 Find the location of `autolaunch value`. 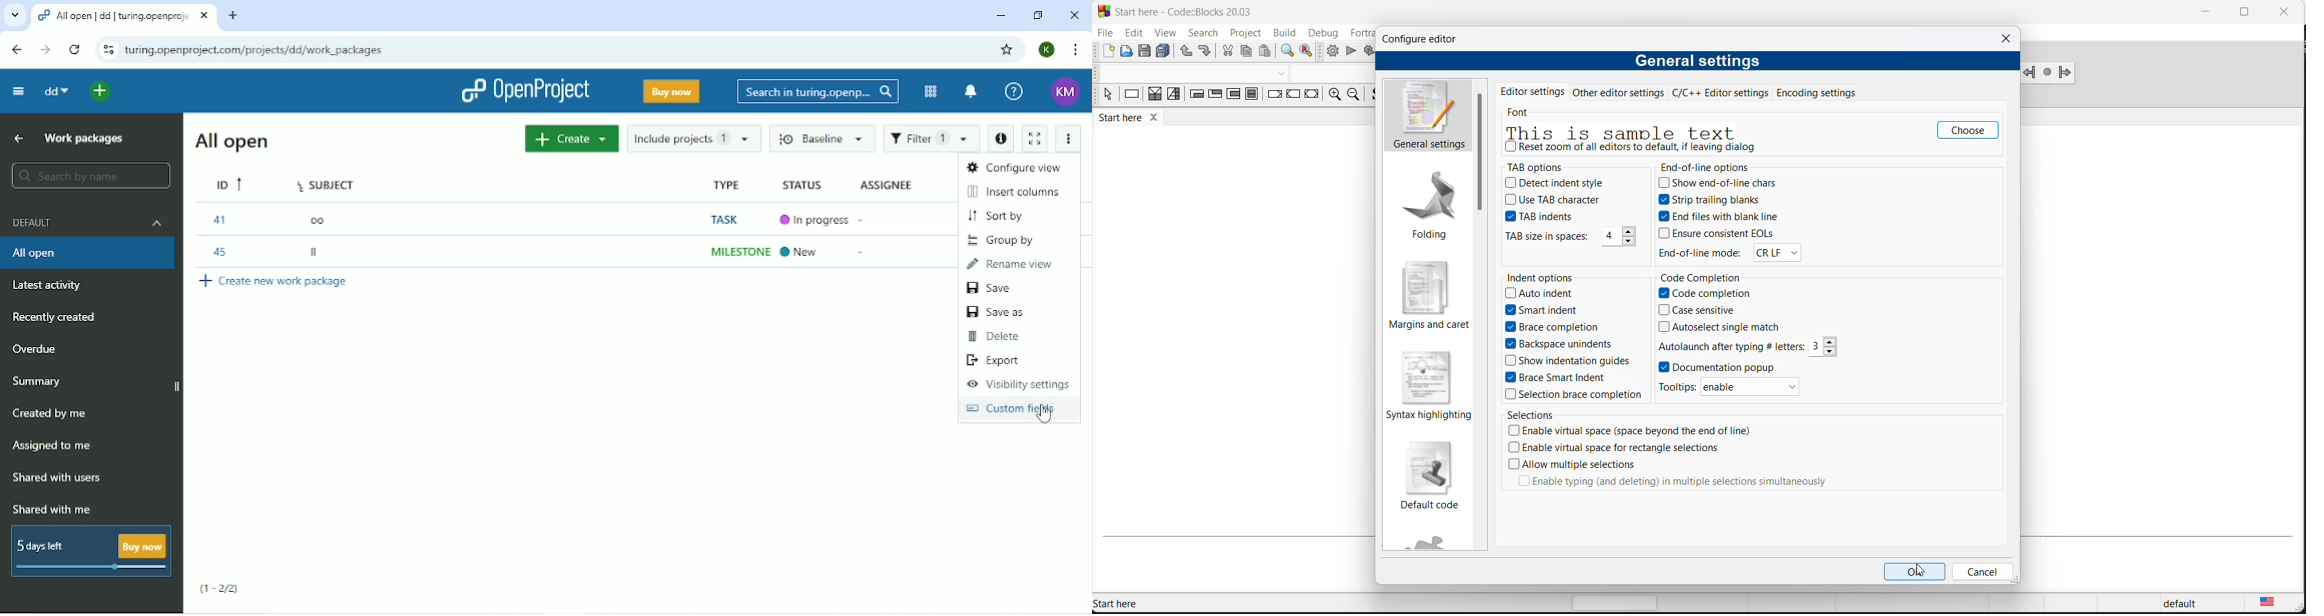

autolaunch value is located at coordinates (1817, 347).